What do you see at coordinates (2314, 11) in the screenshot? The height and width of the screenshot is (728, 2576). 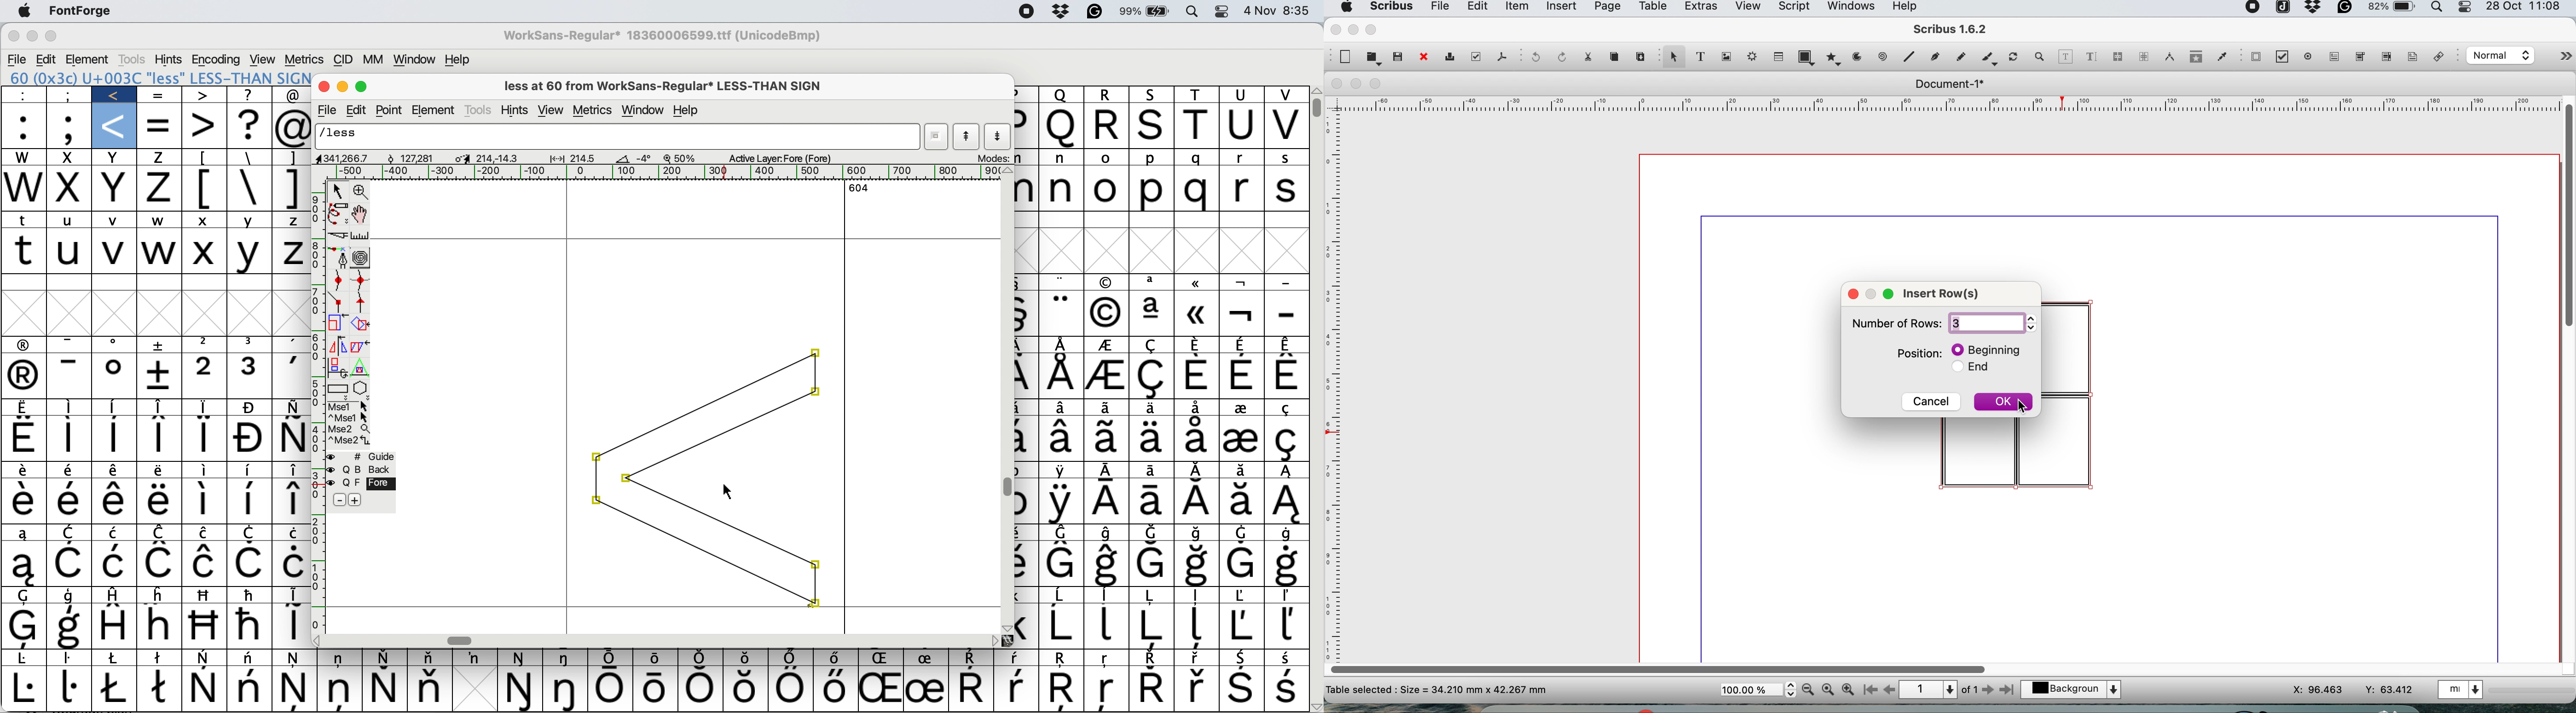 I see `dropbox` at bounding box center [2314, 11].